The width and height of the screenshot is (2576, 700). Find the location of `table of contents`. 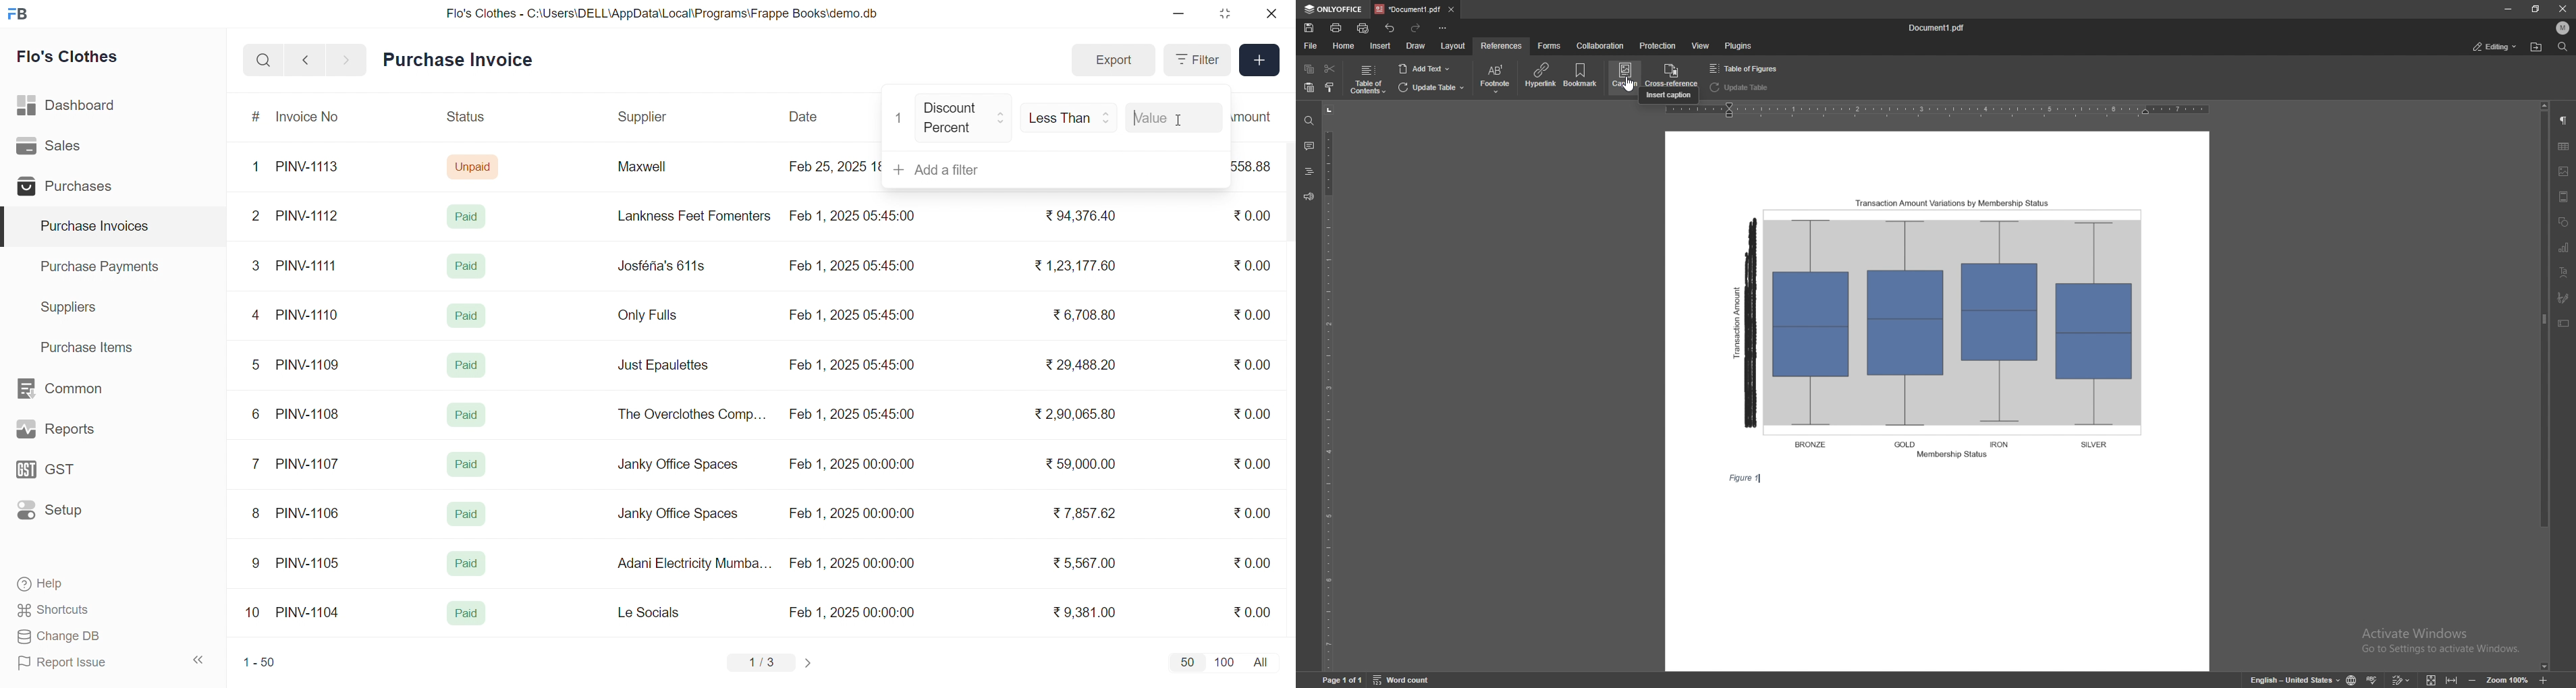

table of contents is located at coordinates (1367, 80).